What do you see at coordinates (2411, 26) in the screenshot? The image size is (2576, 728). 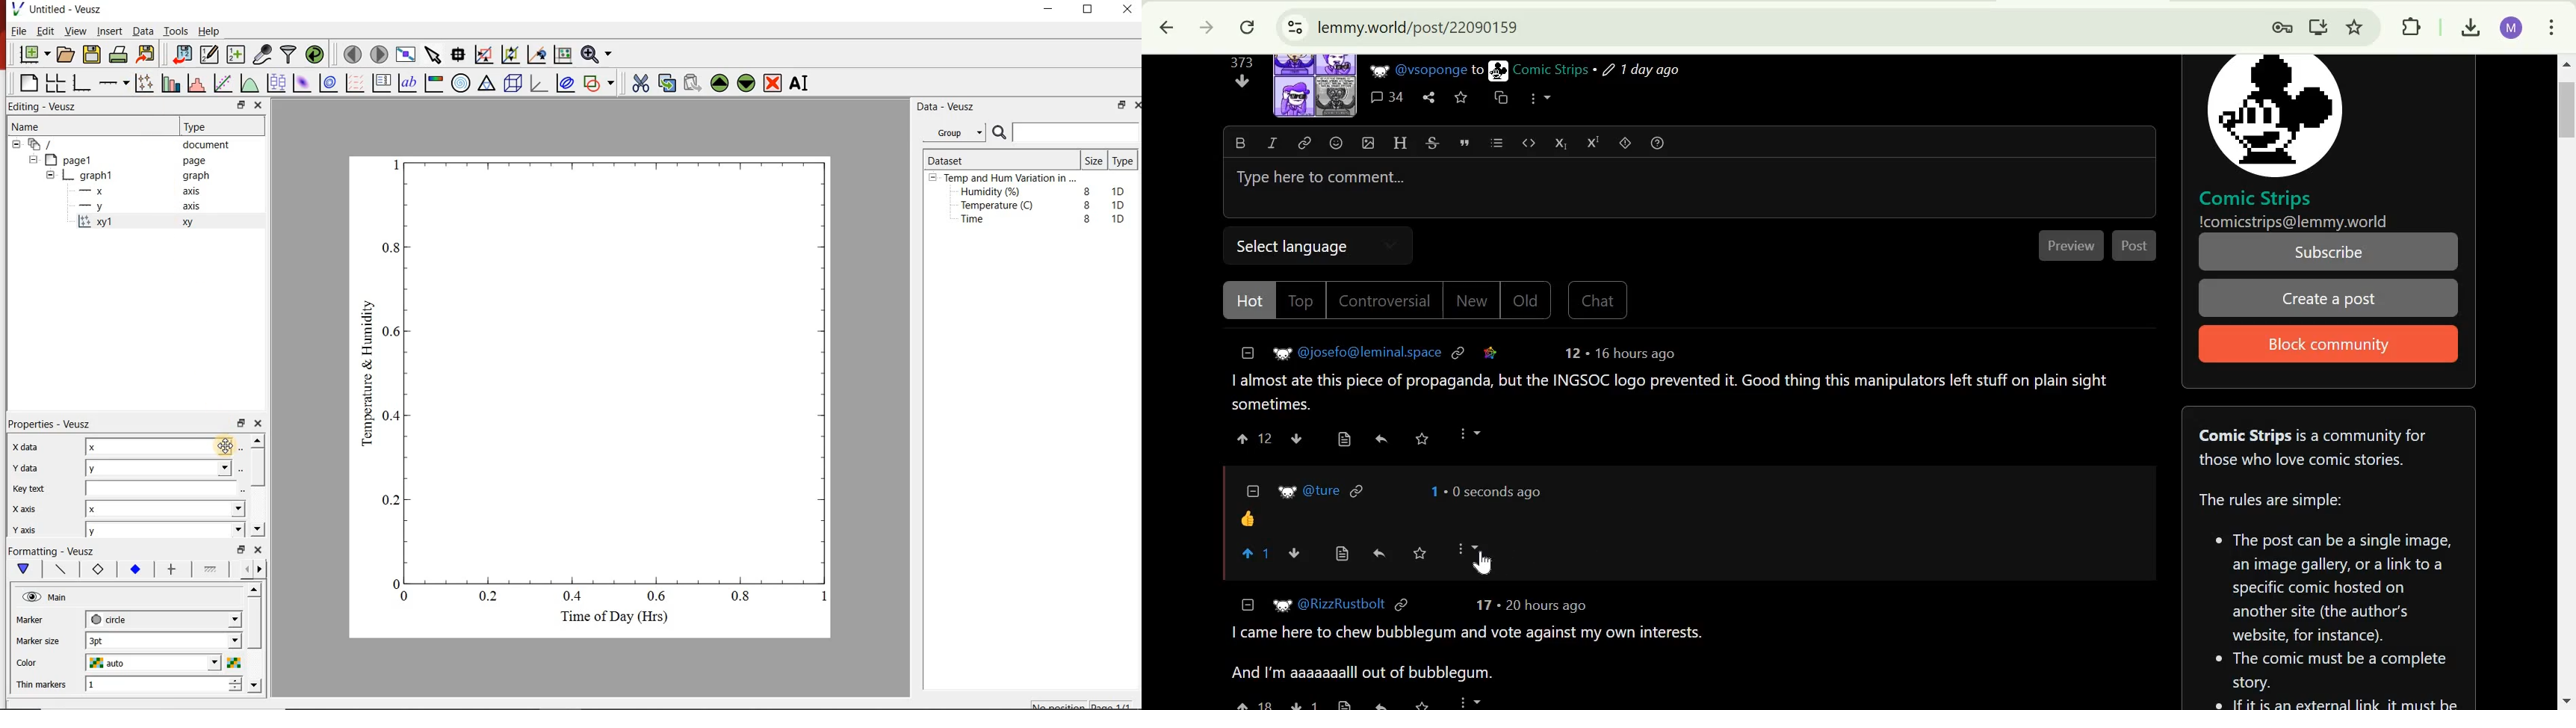 I see `Extensions` at bounding box center [2411, 26].